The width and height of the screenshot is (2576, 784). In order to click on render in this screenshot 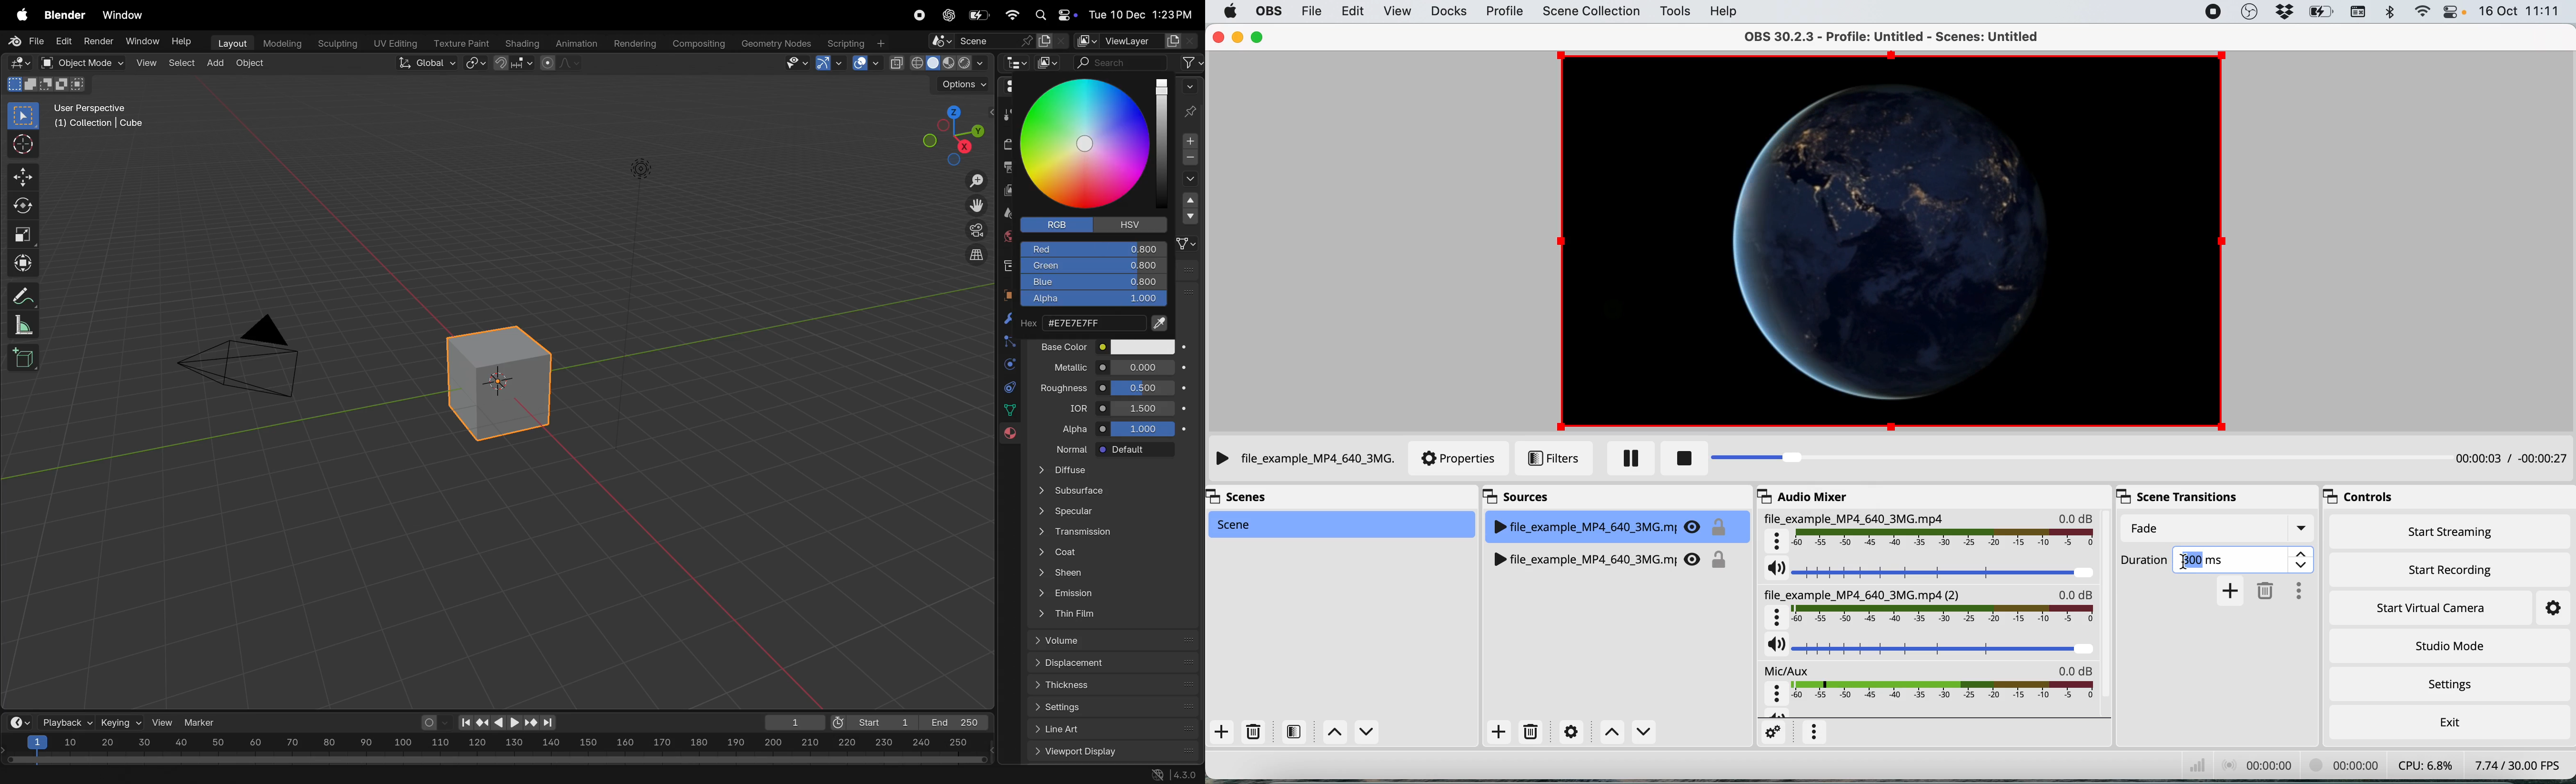, I will do `click(1008, 144)`.